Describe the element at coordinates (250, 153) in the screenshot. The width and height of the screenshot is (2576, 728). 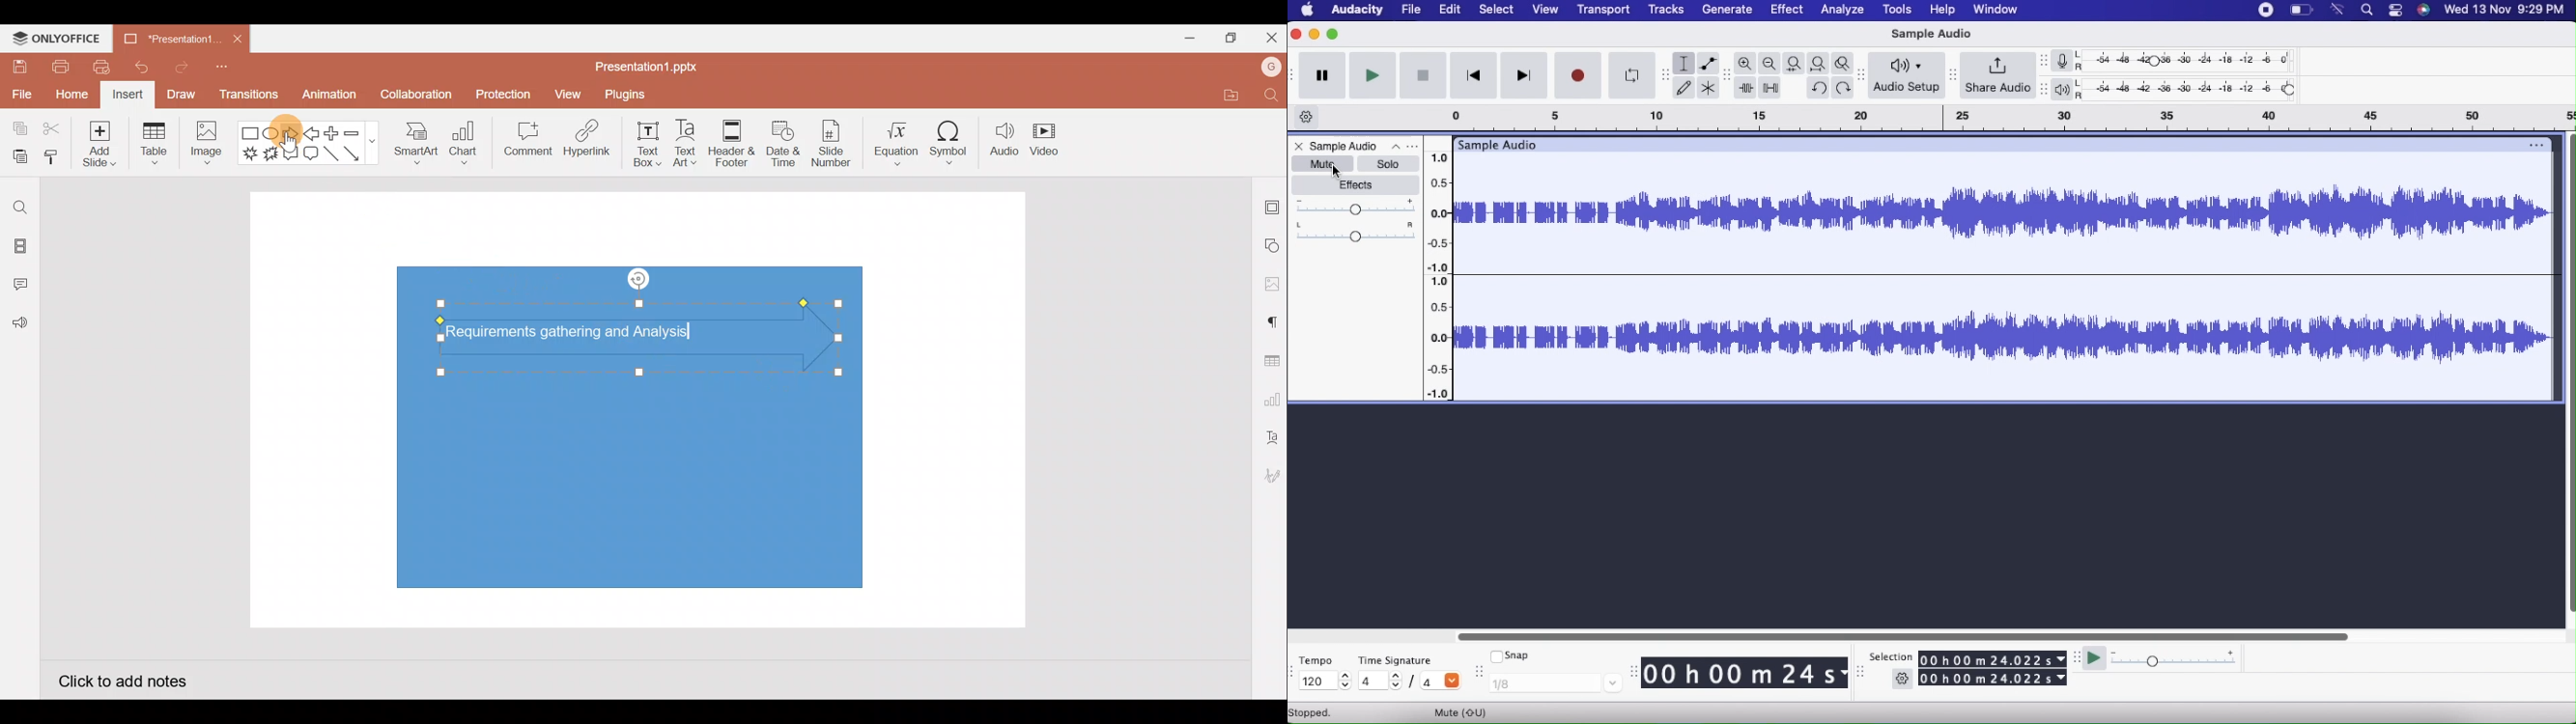
I see `Explosion 1` at that location.